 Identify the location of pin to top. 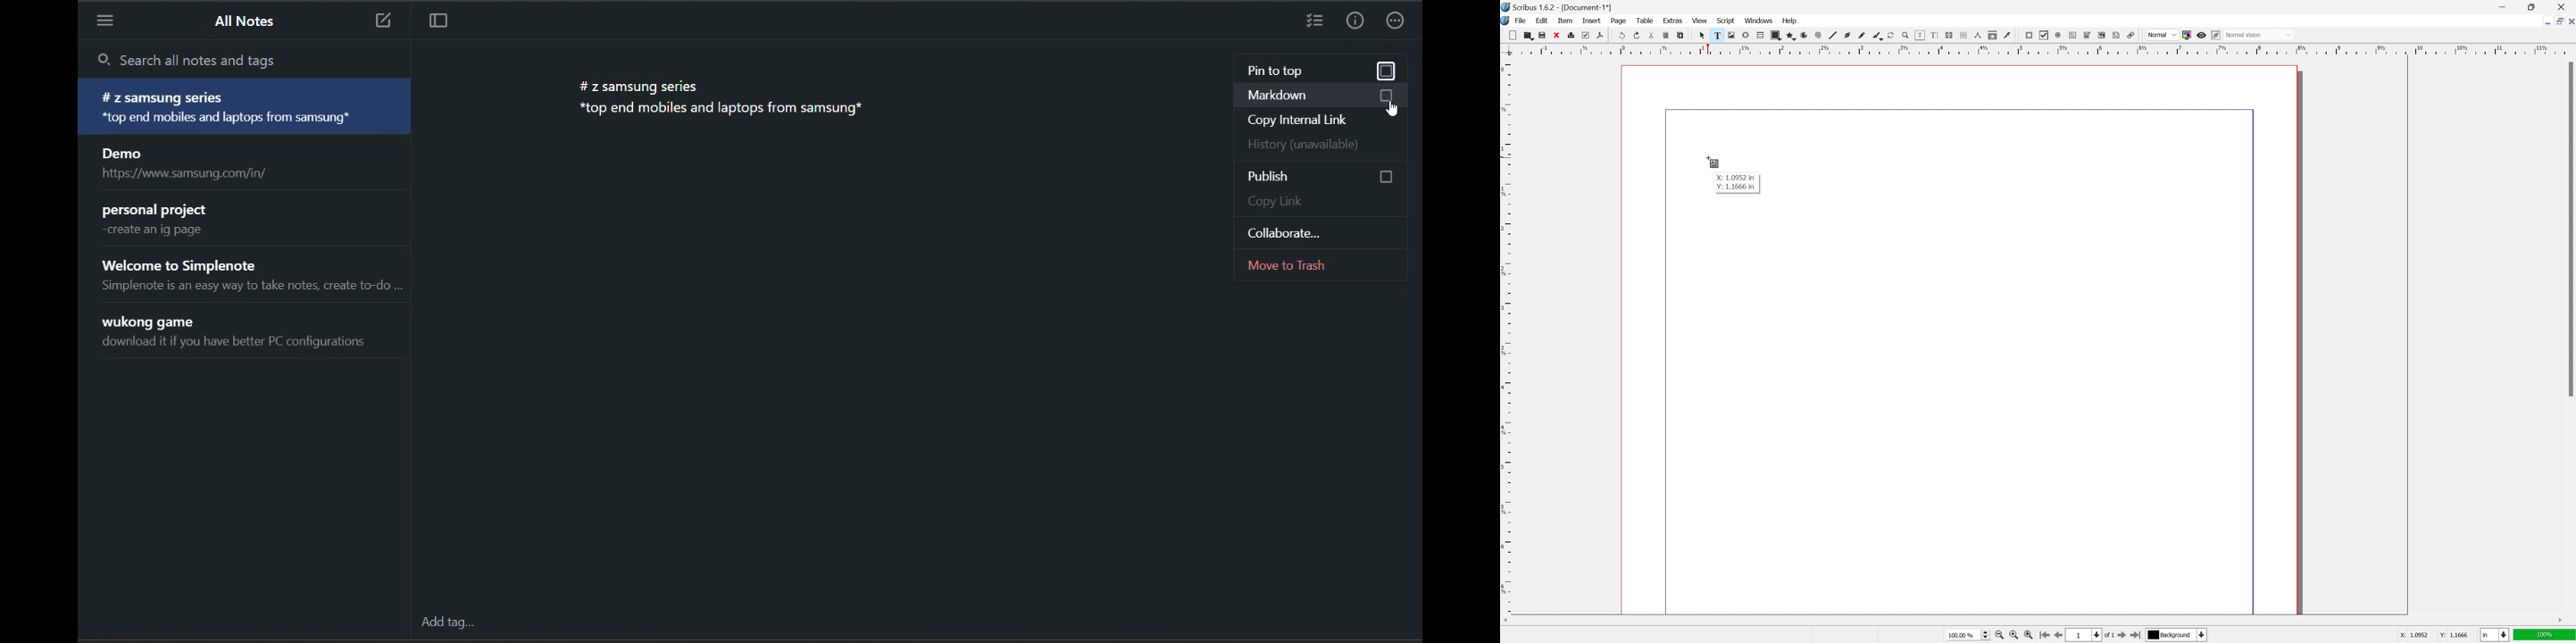
(1322, 71).